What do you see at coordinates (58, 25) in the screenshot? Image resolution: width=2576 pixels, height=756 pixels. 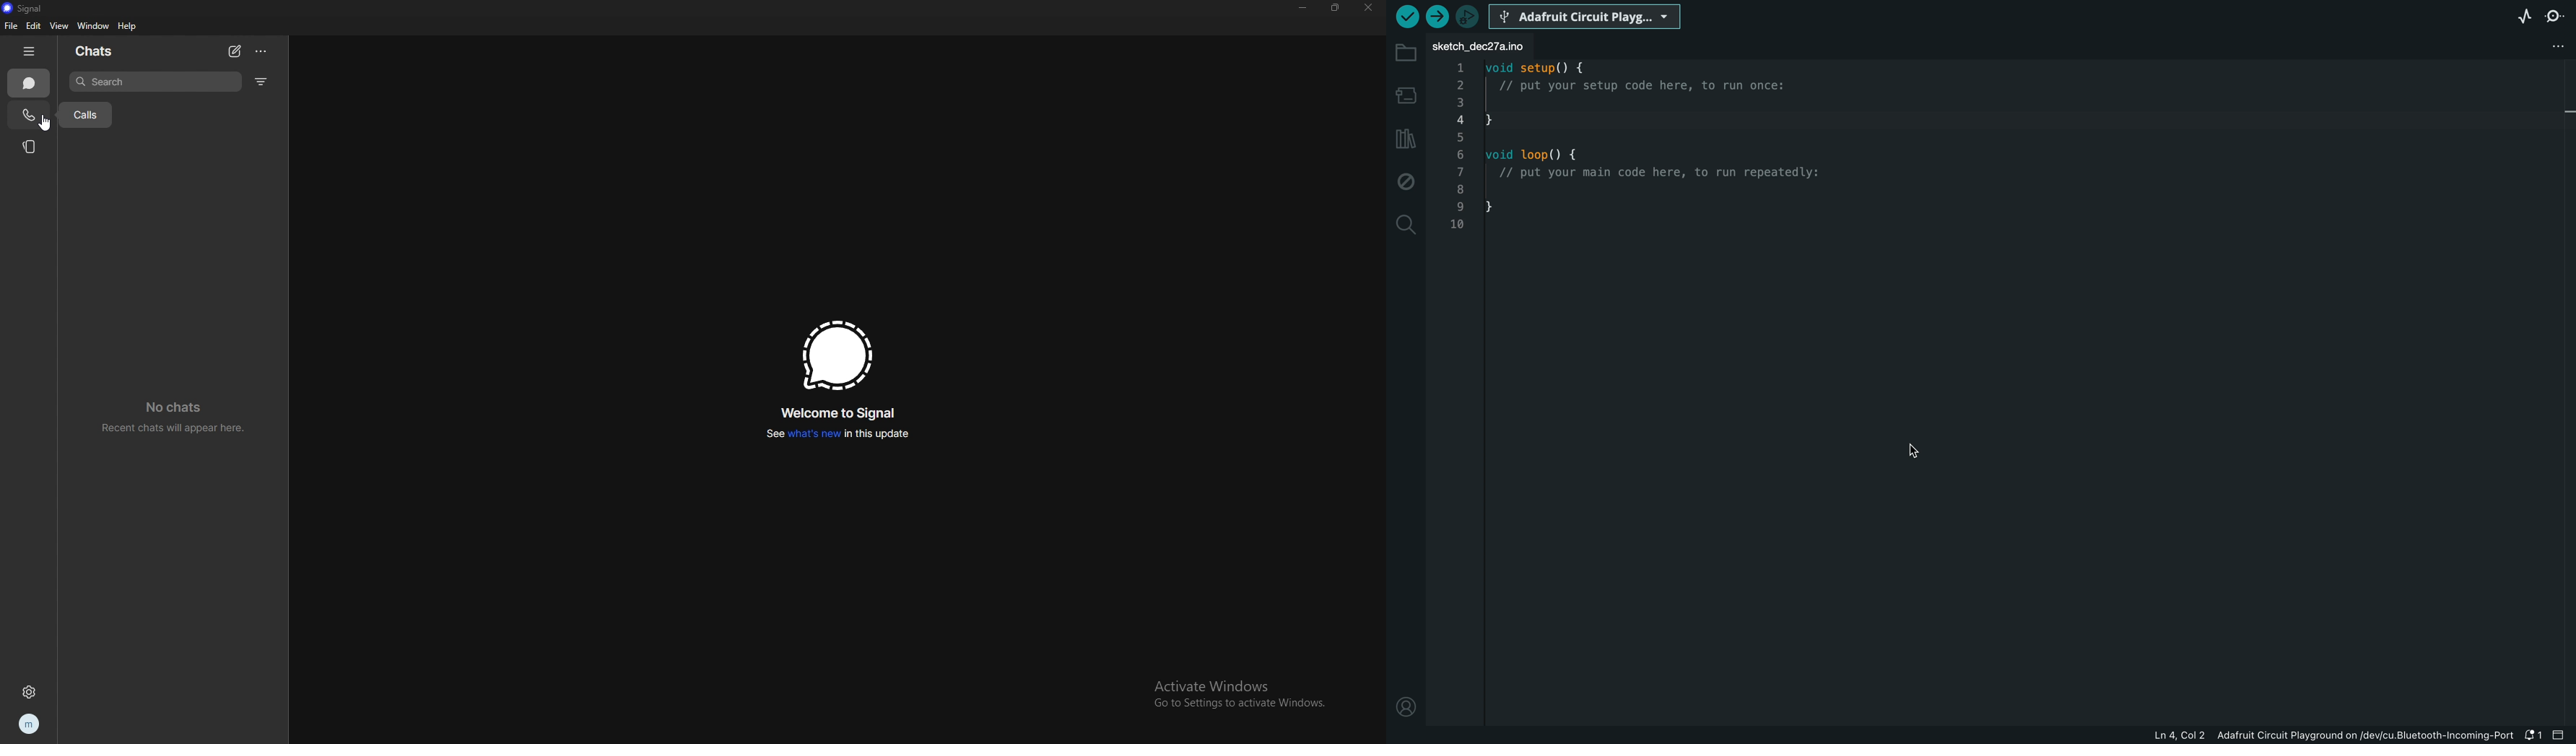 I see `view` at bounding box center [58, 25].